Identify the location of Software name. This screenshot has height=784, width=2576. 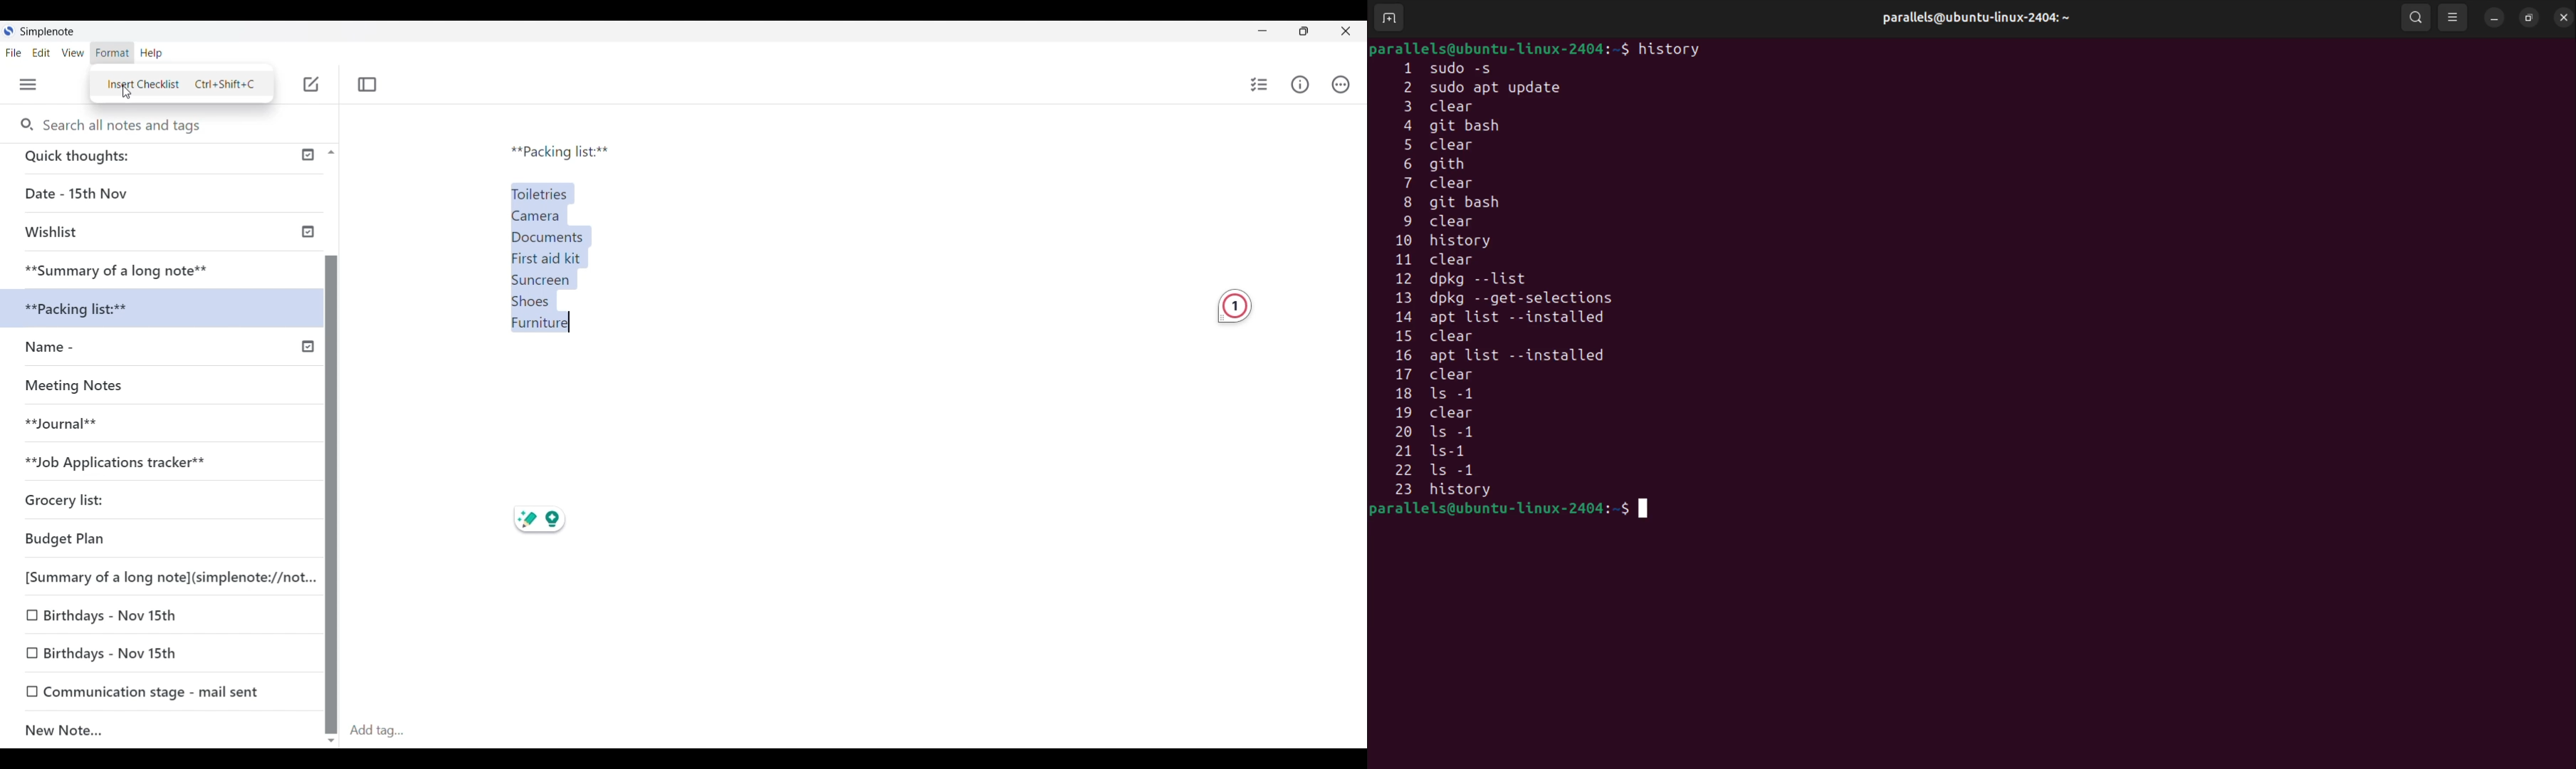
(48, 32).